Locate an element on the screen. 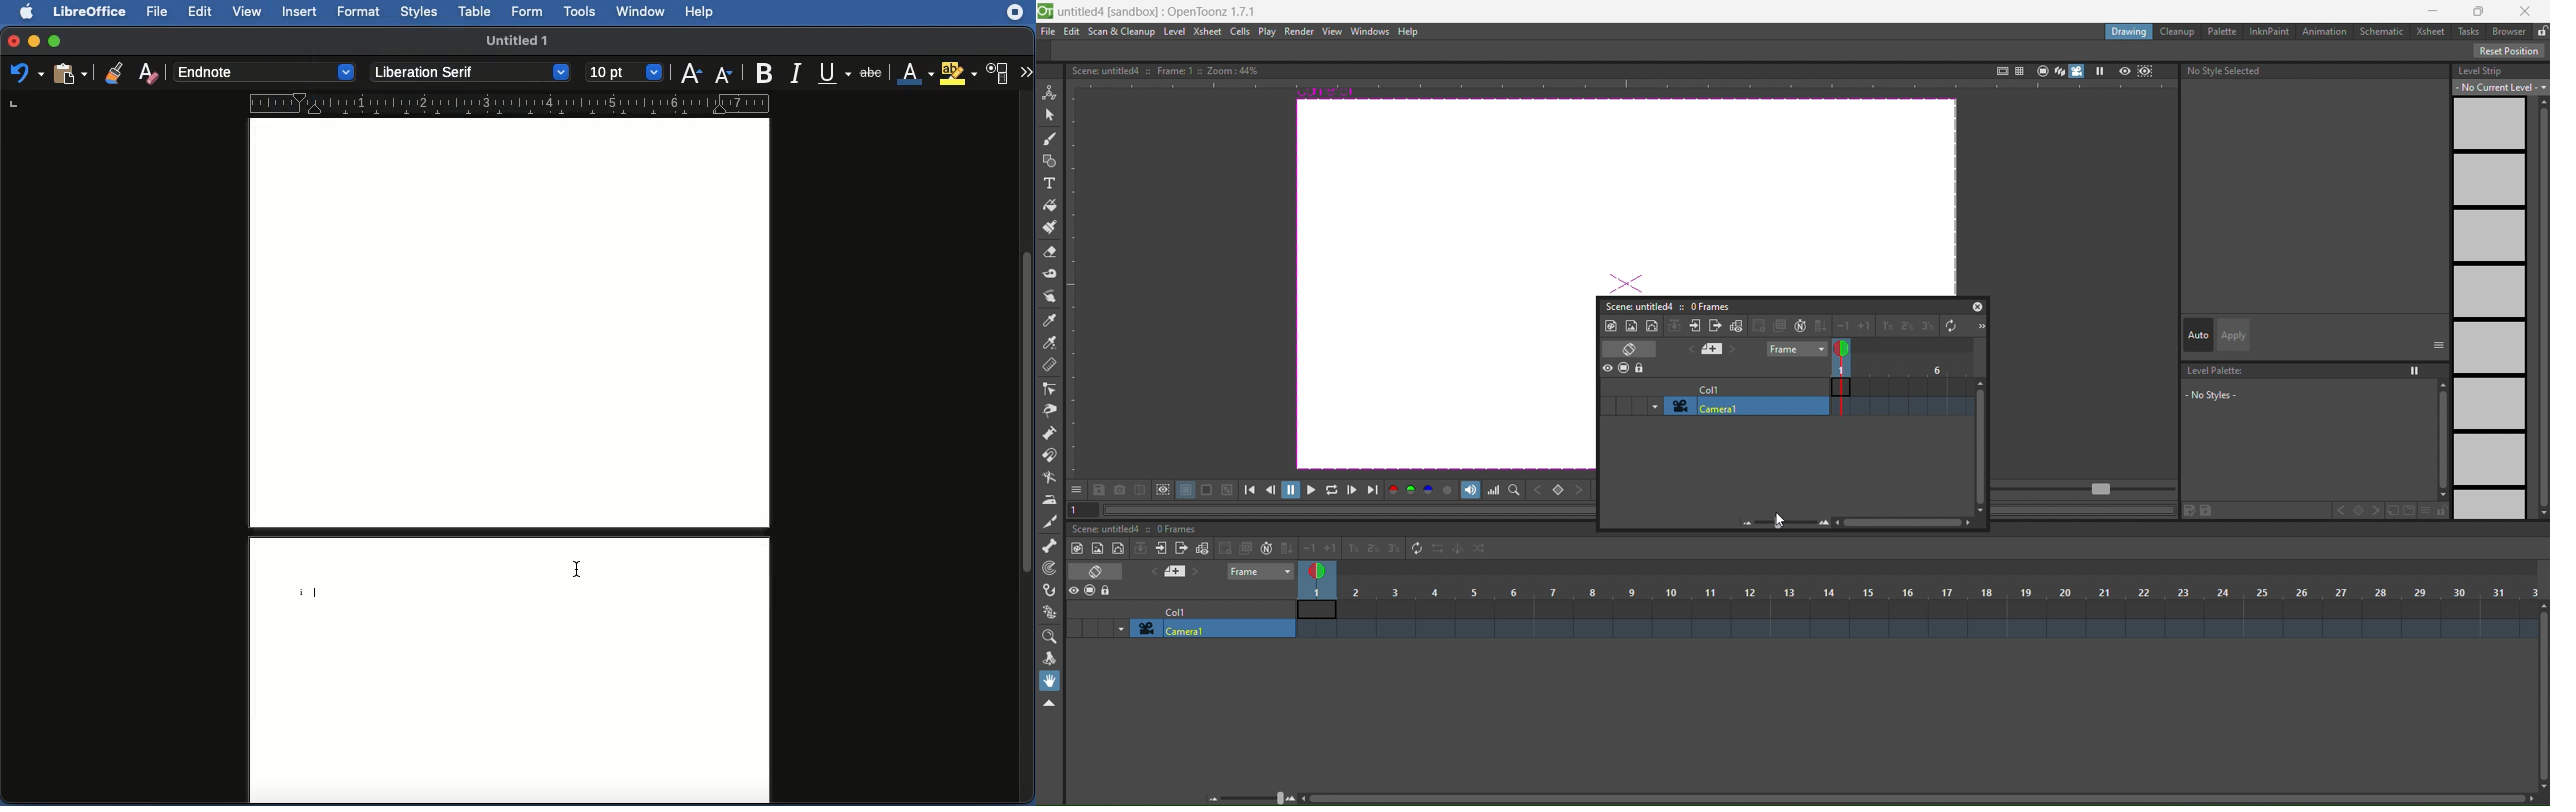 This screenshot has width=2576, height=812. Increase size is located at coordinates (694, 70).